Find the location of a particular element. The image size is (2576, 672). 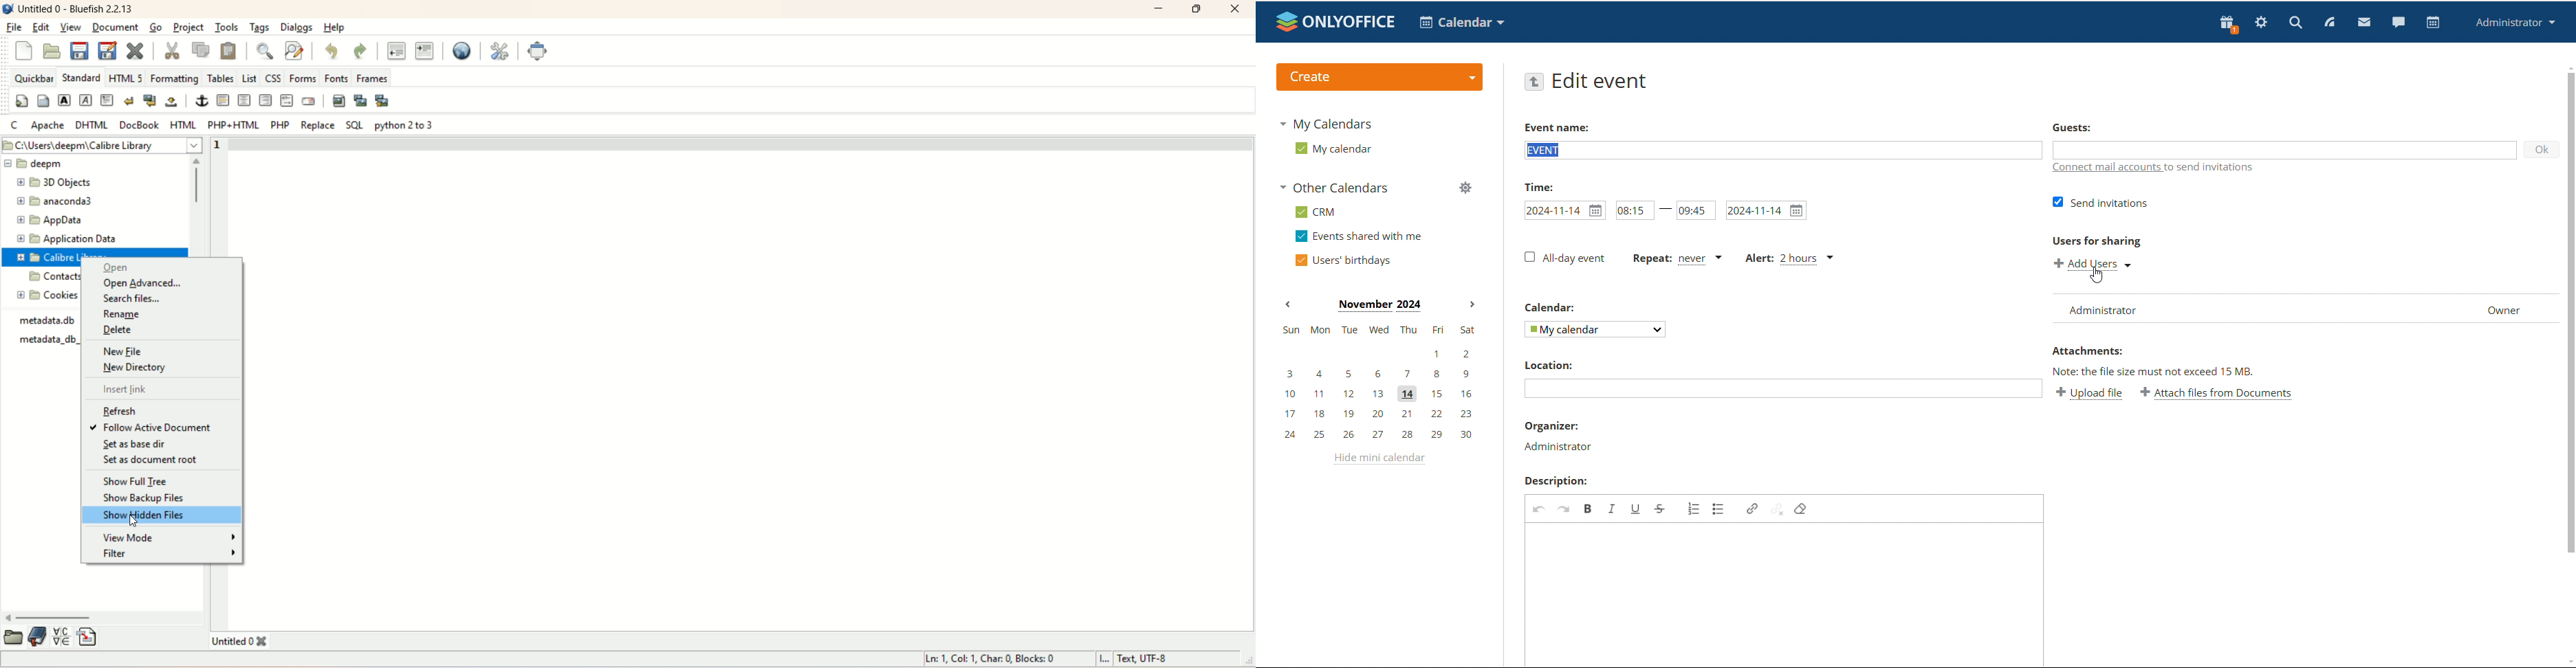

edit is located at coordinates (40, 27).